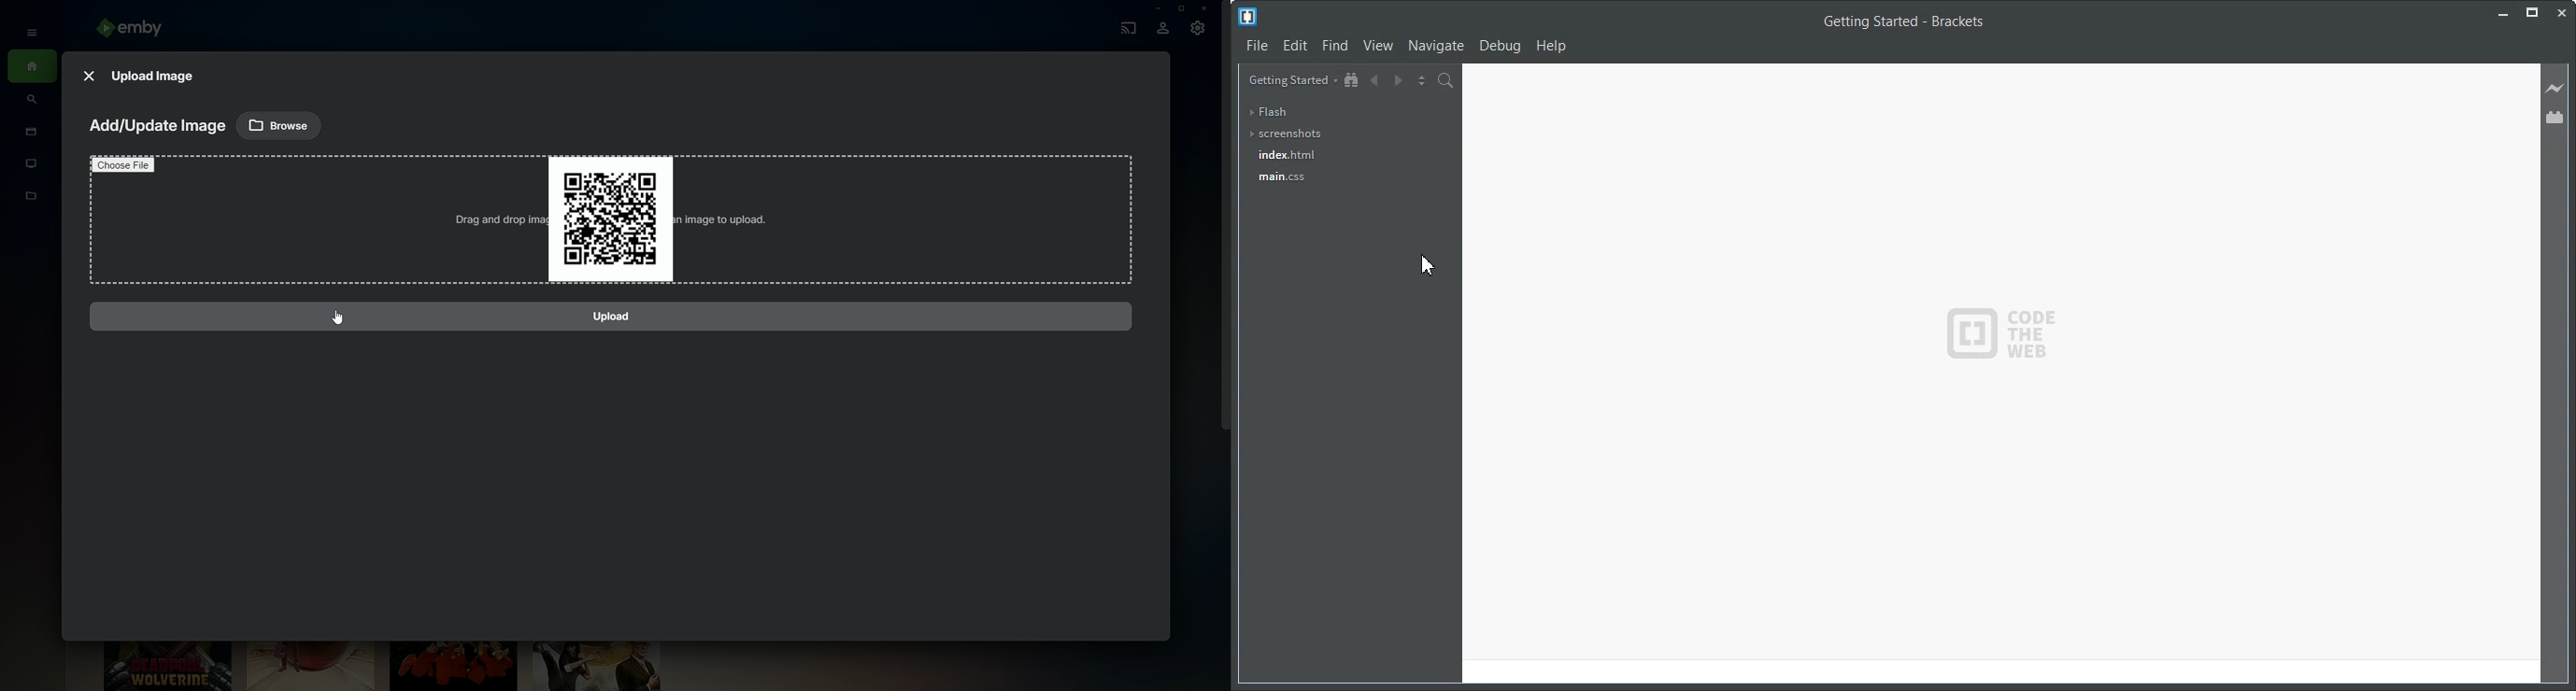  Describe the element at coordinates (1247, 17) in the screenshot. I see `Logo` at that location.